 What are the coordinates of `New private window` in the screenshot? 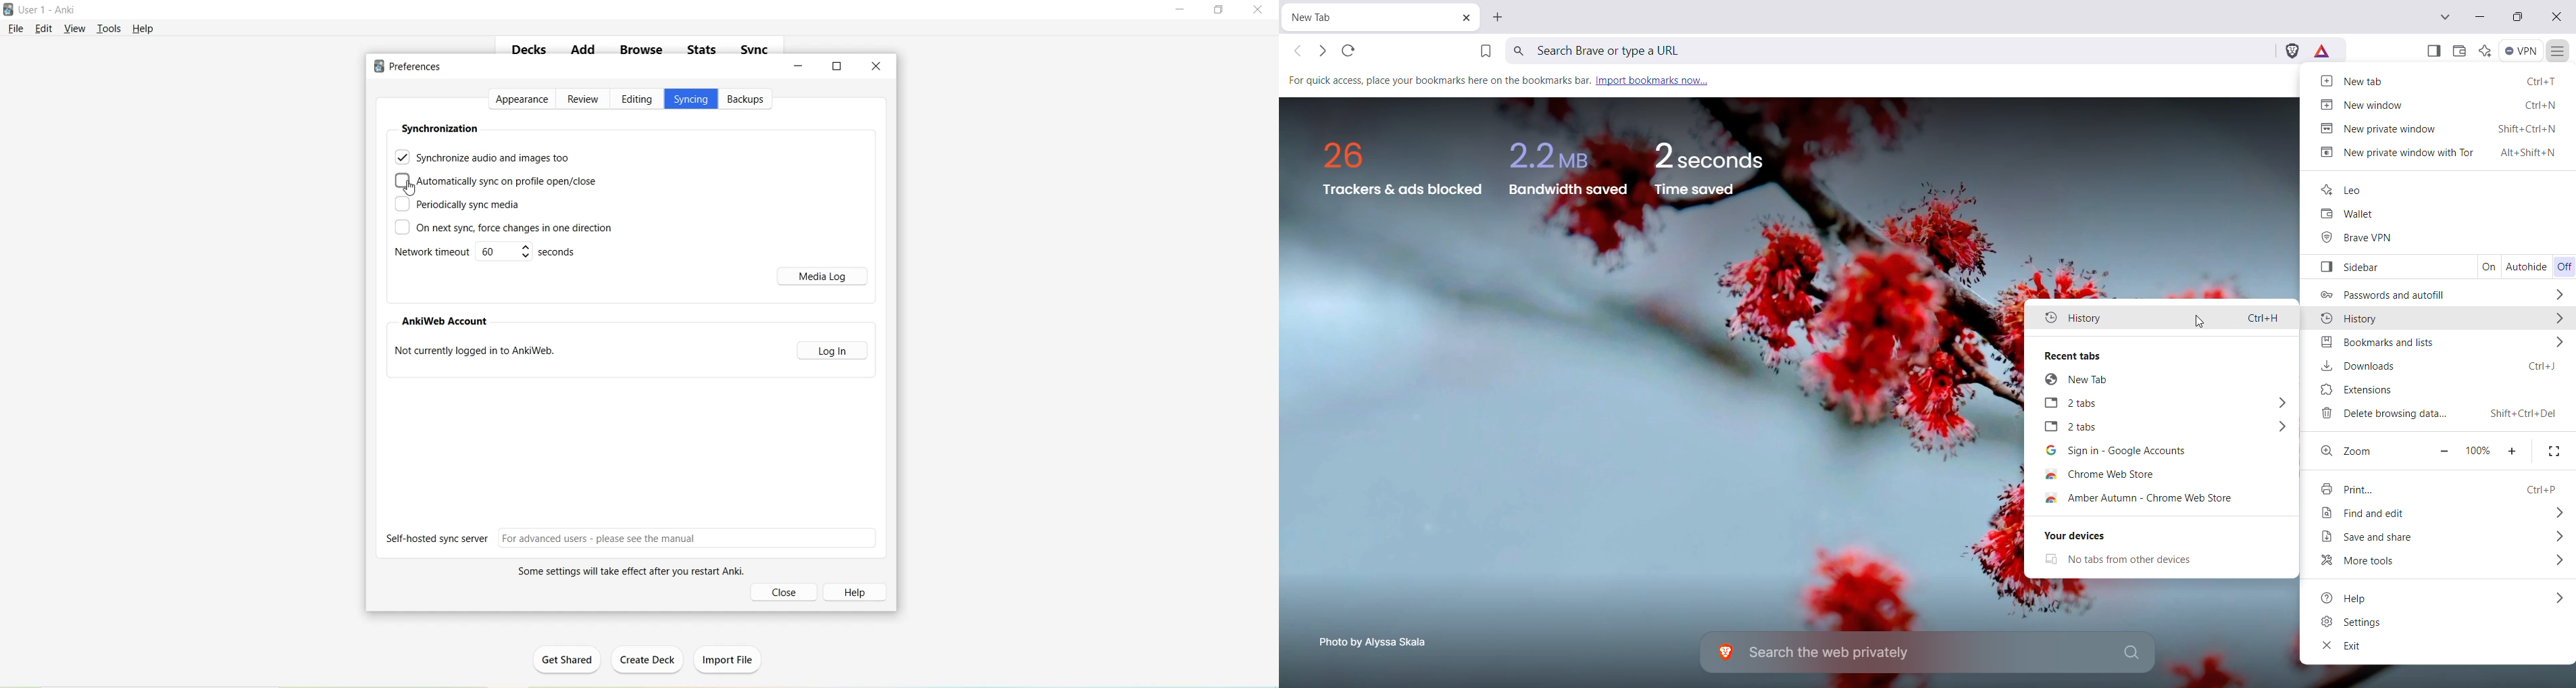 It's located at (2440, 128).